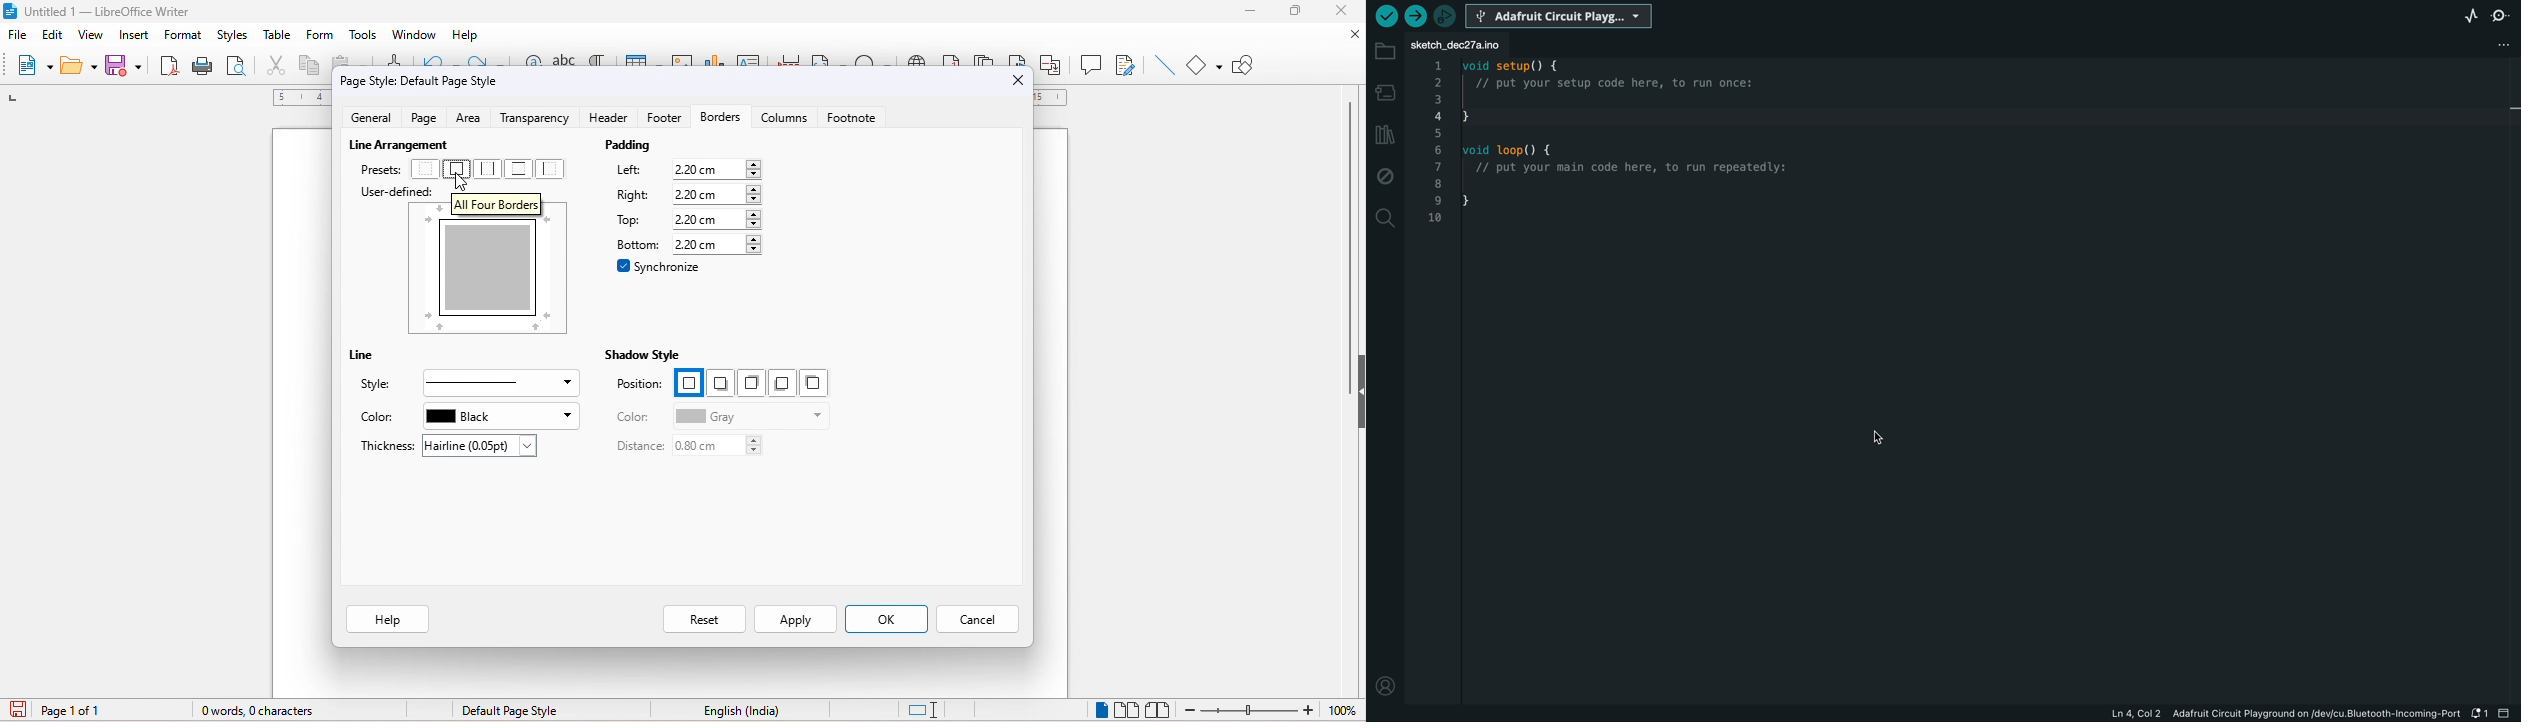  What do you see at coordinates (480, 445) in the screenshot?
I see `hairline` at bounding box center [480, 445].